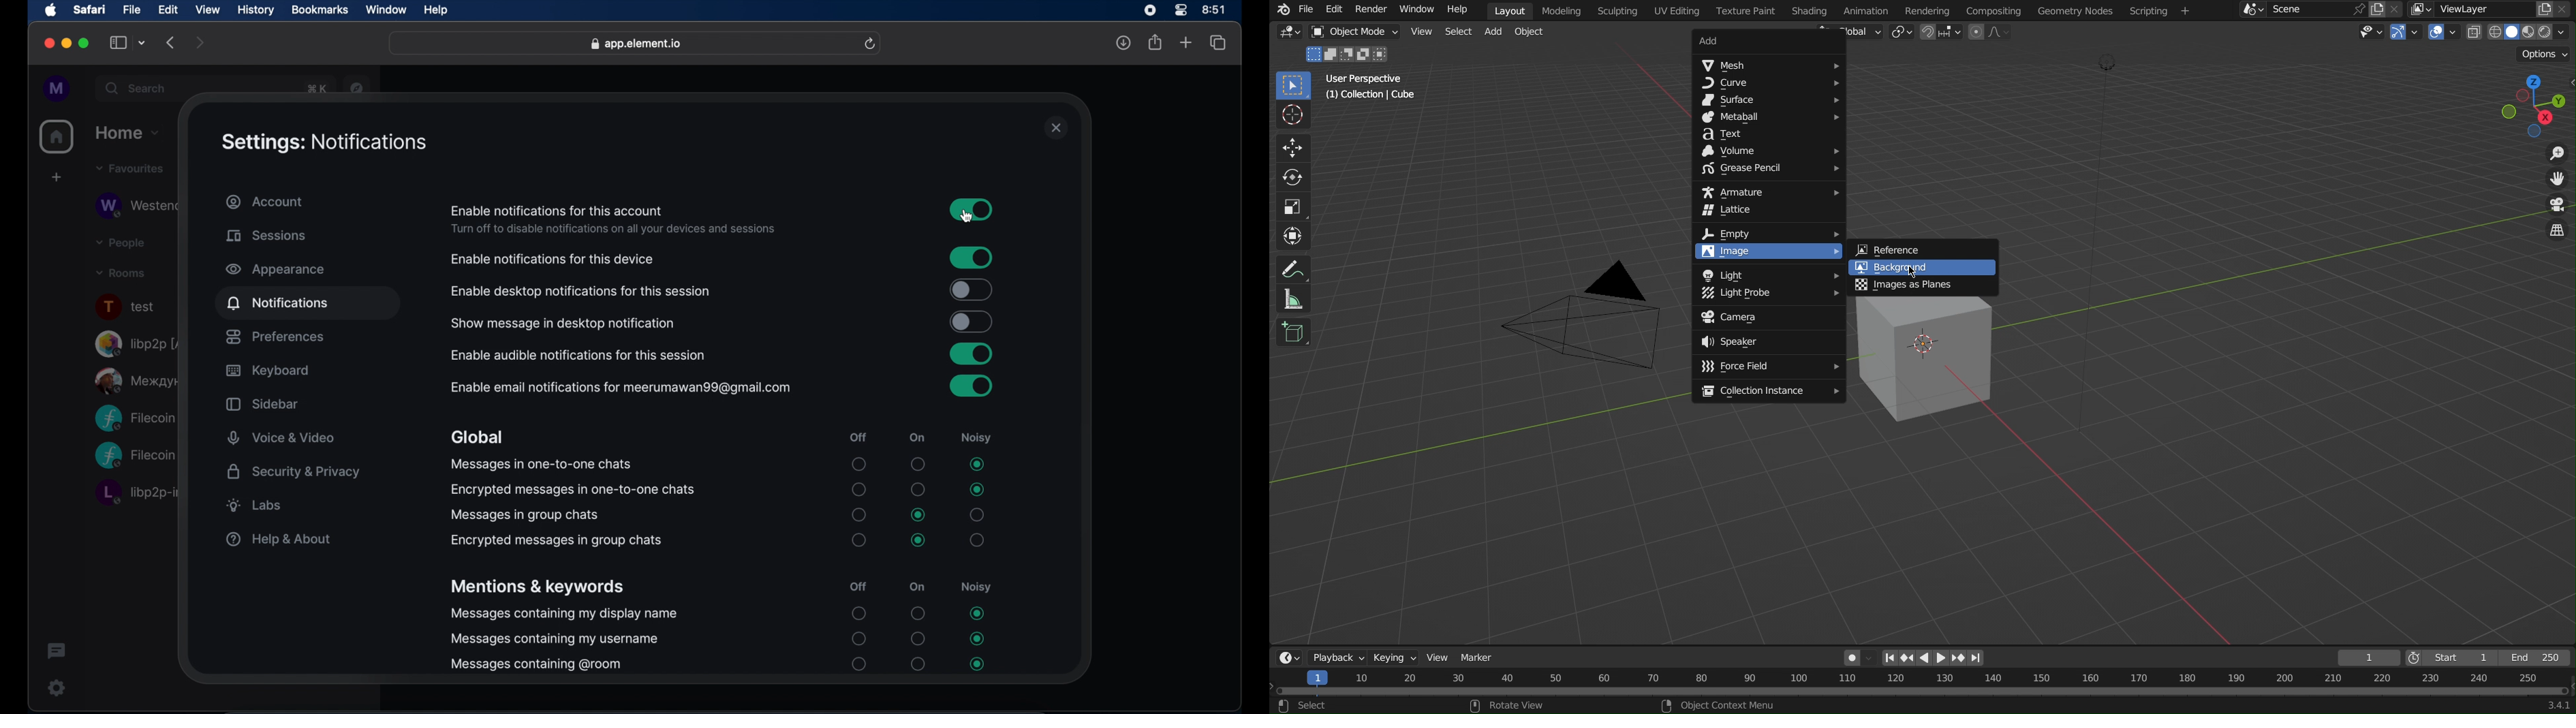  I want to click on Render, so click(1370, 10).